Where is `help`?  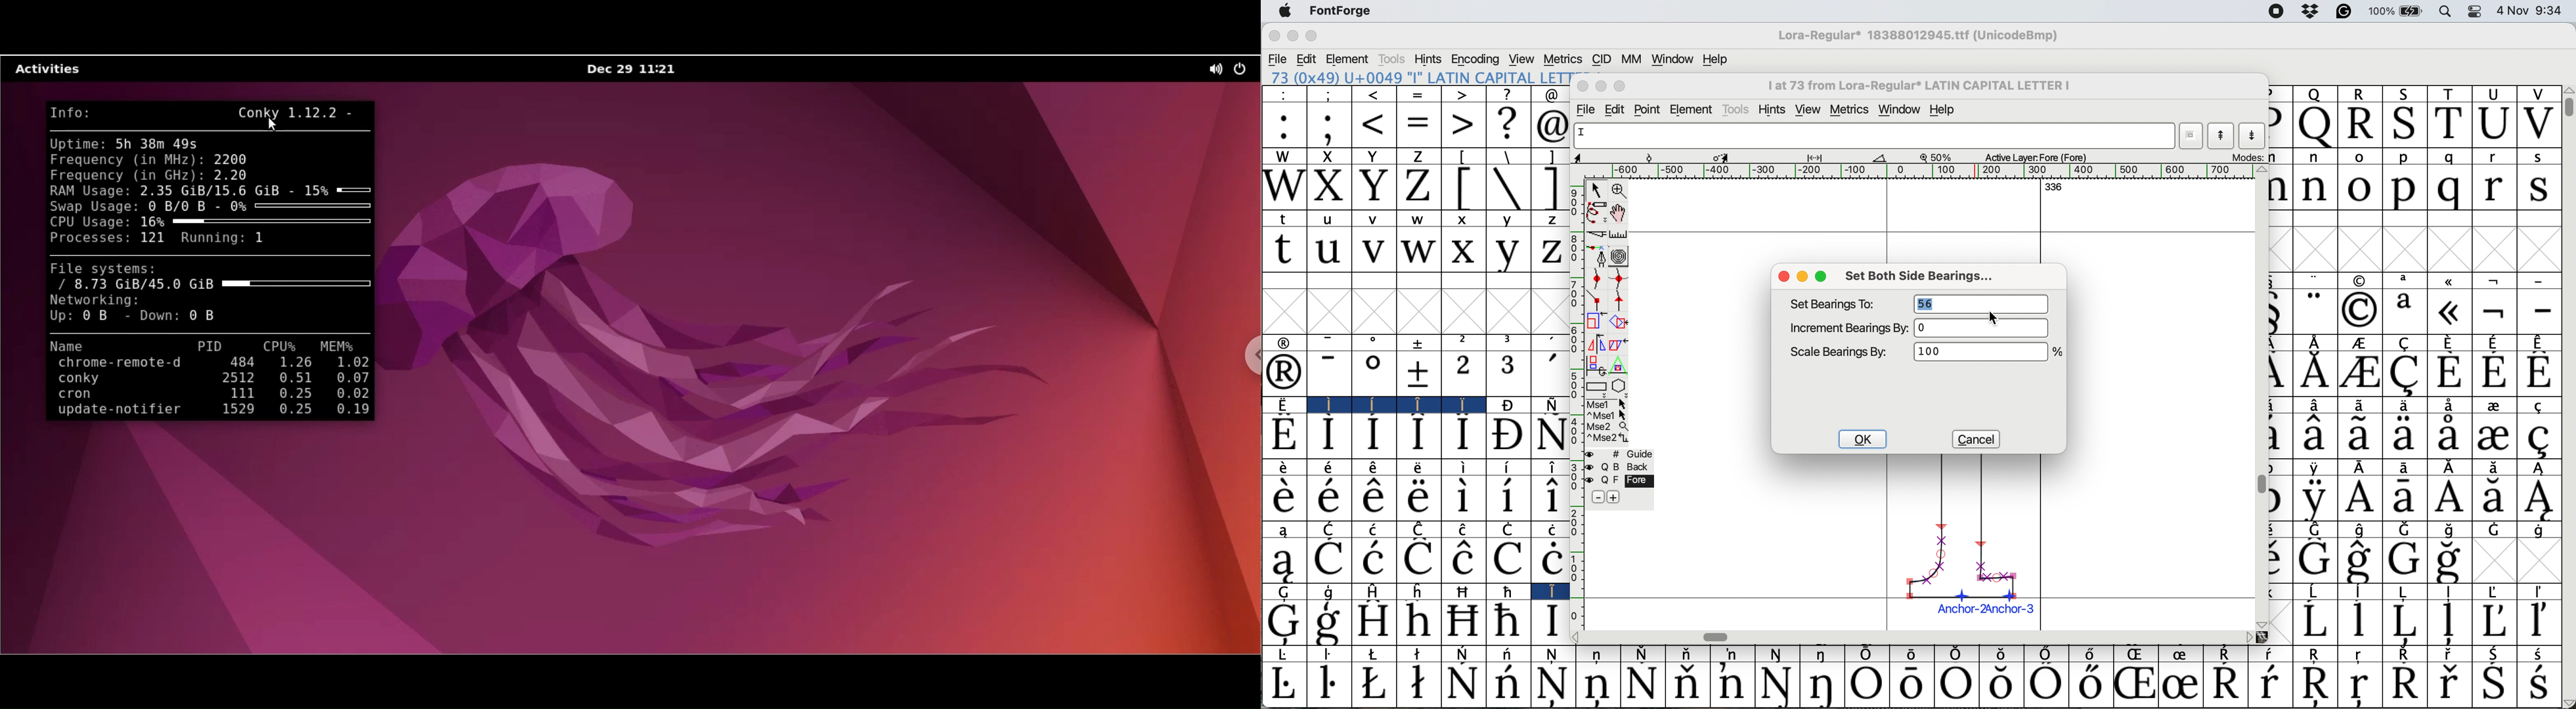
help is located at coordinates (1714, 59).